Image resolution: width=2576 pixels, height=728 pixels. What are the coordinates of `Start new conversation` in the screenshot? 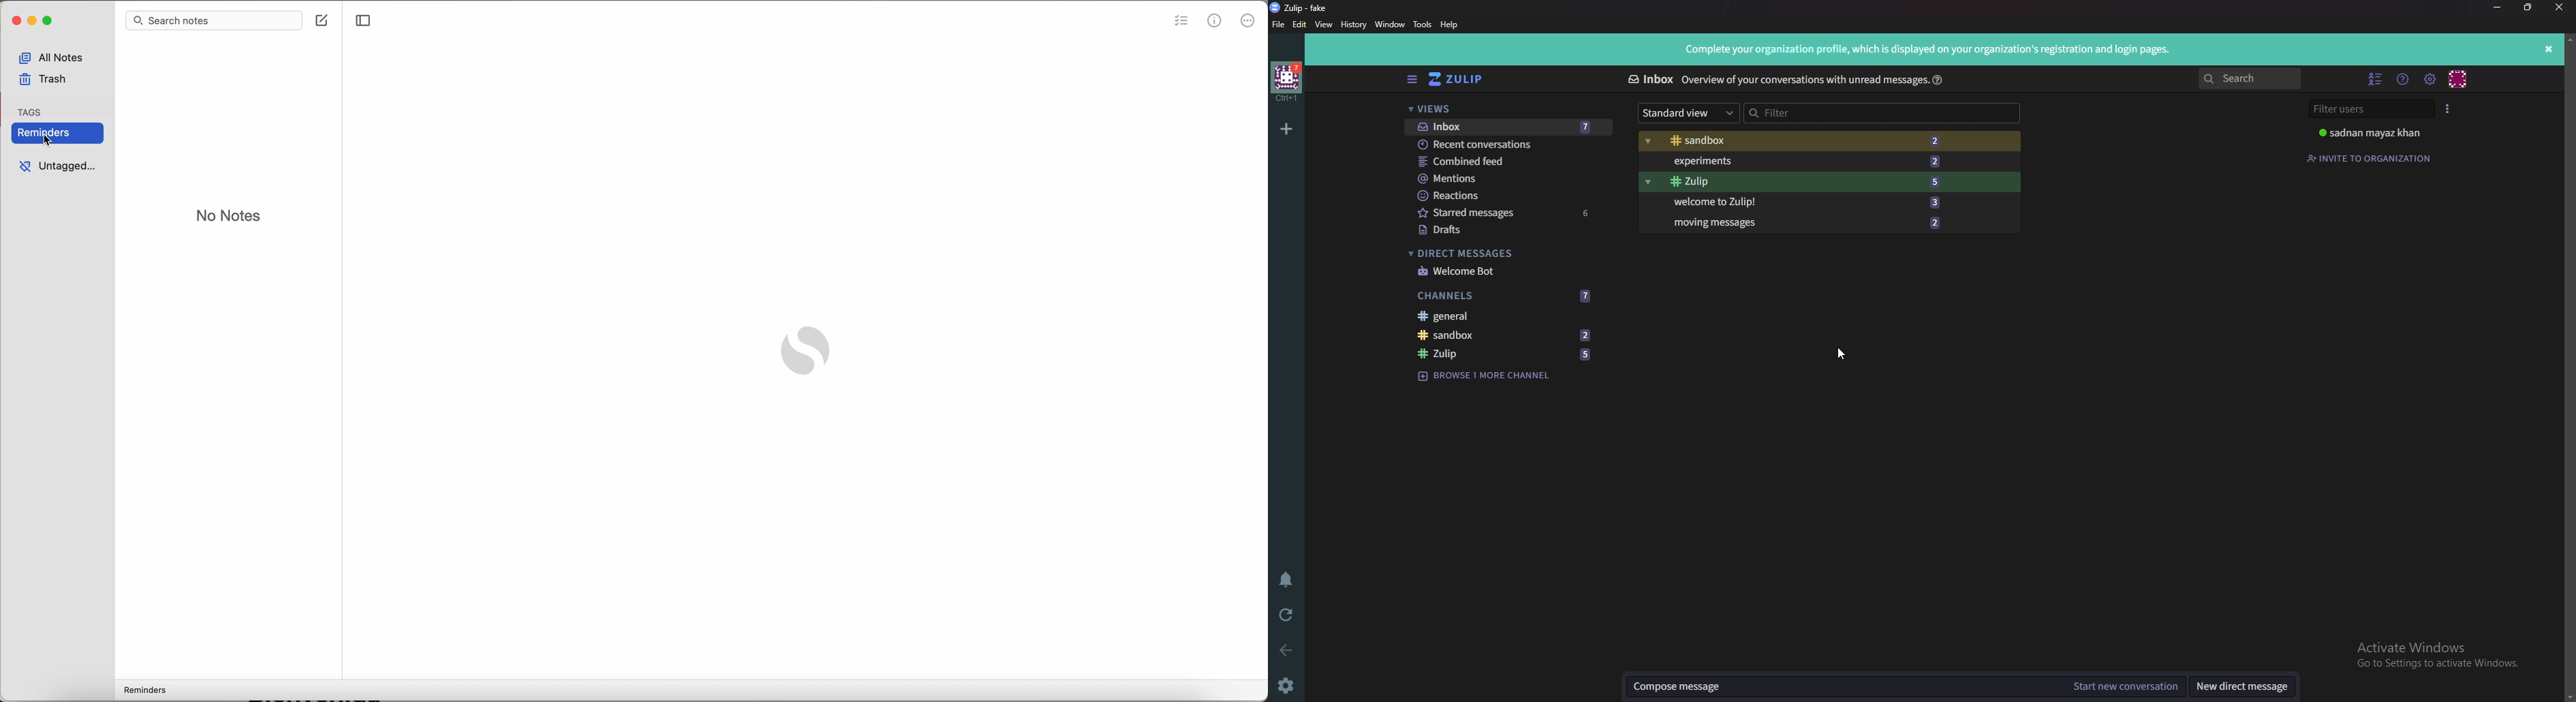 It's located at (2125, 688).